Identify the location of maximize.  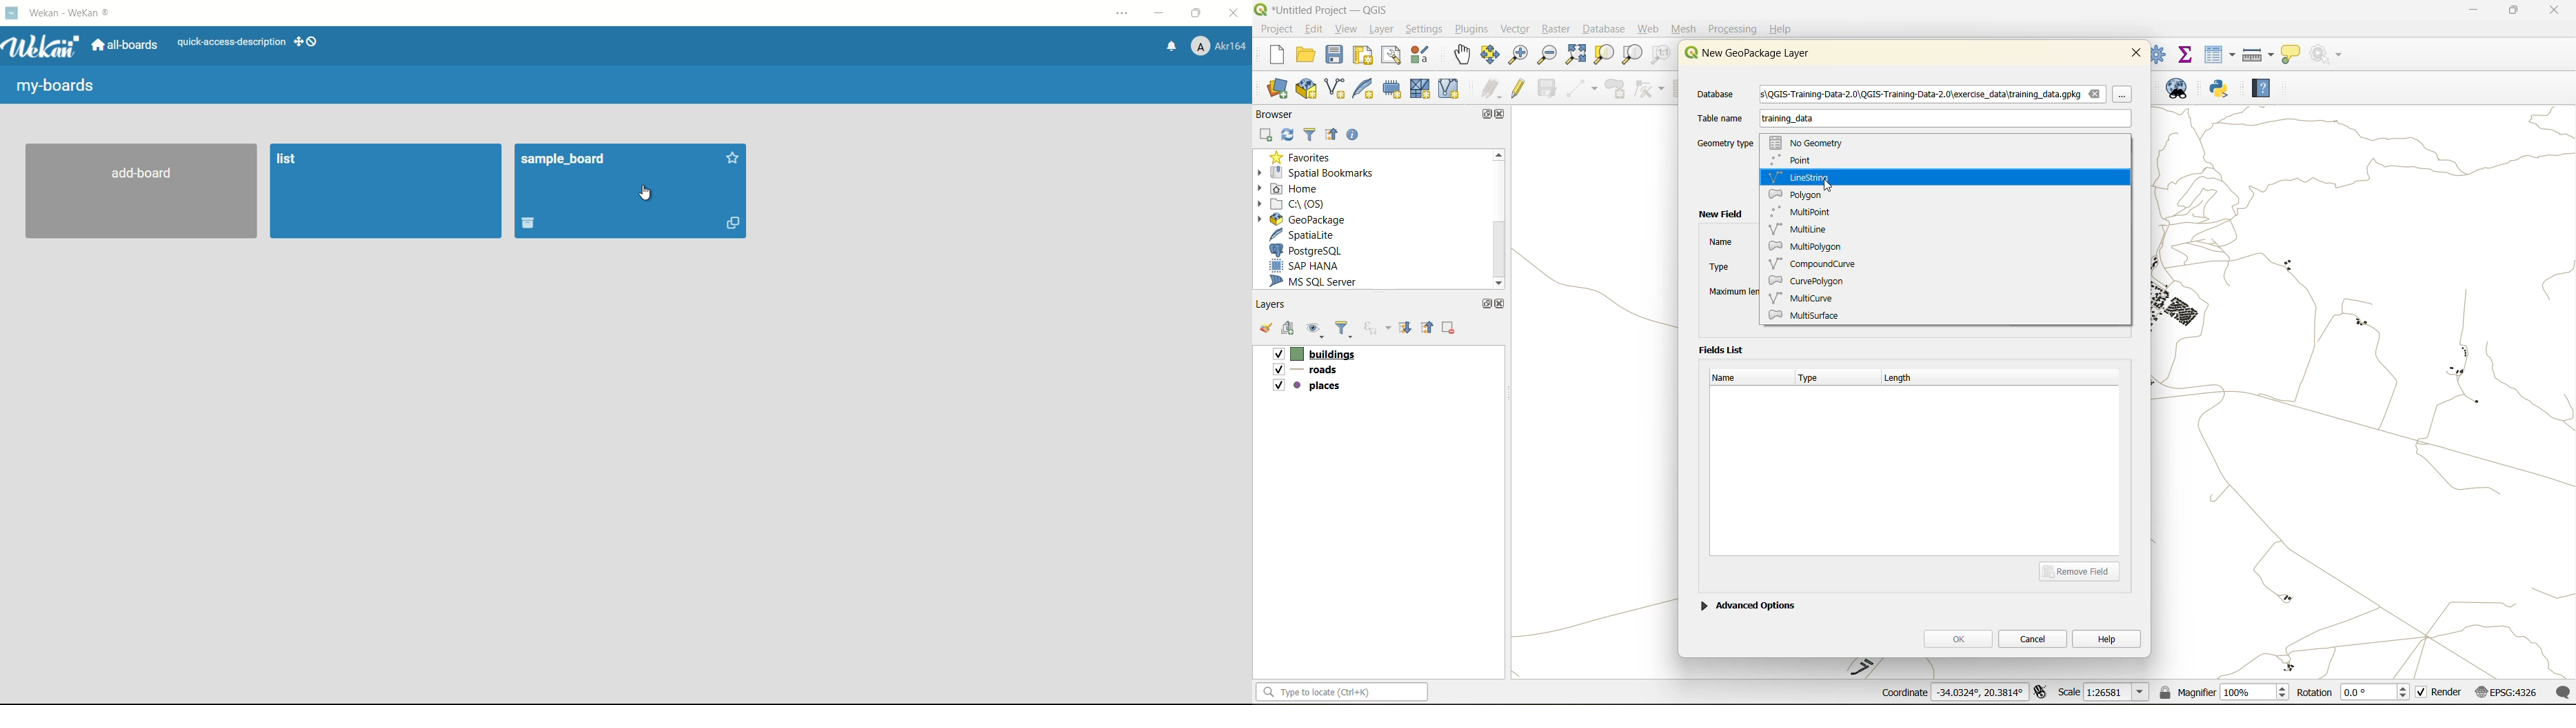
(1199, 14).